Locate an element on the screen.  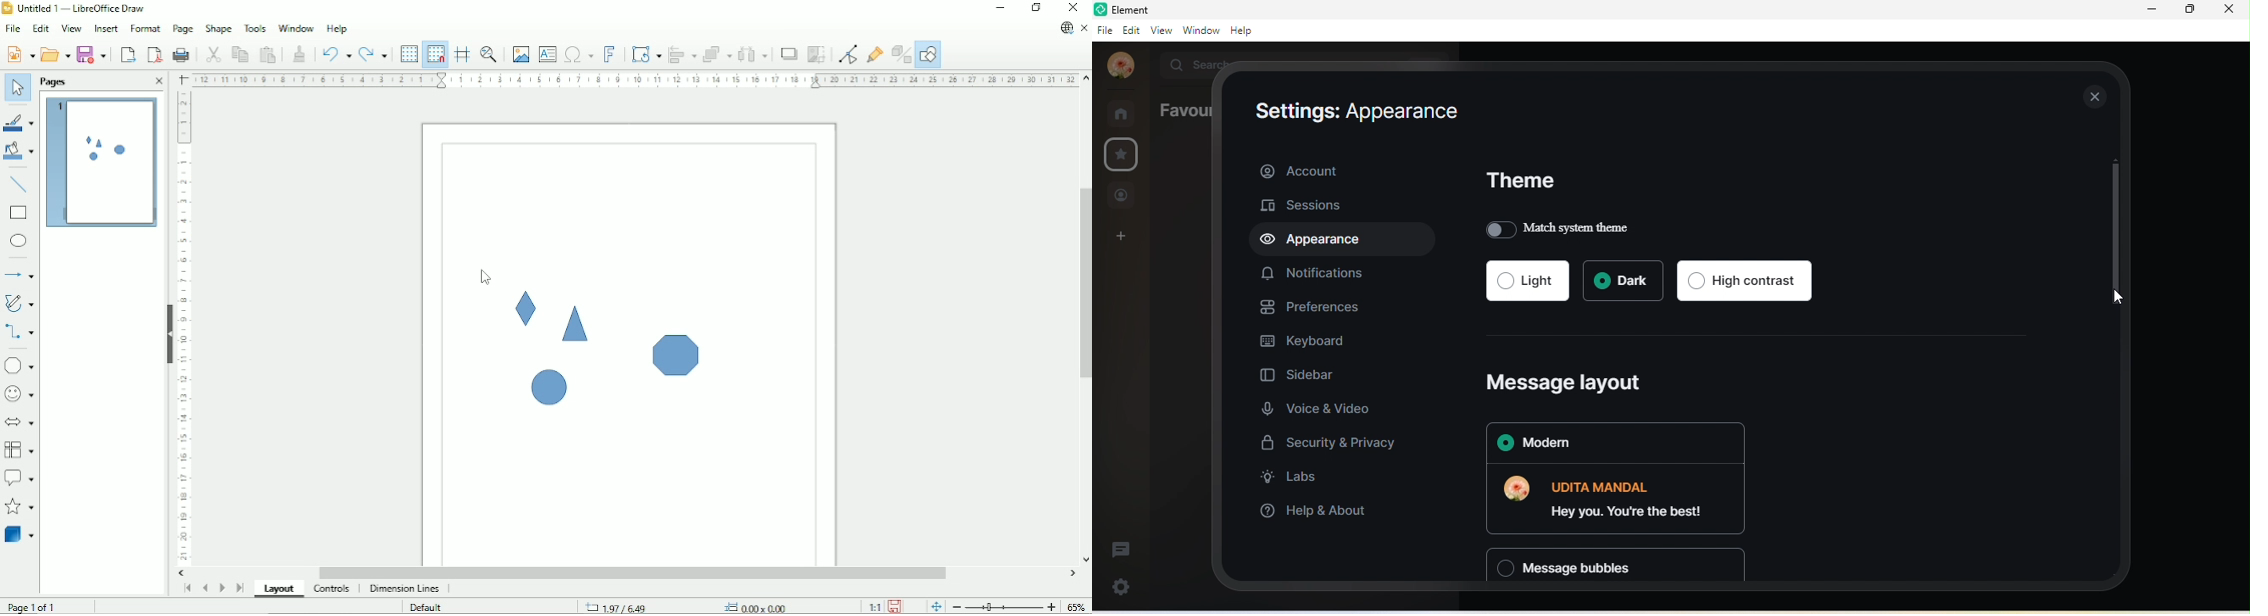
Preview is located at coordinates (101, 164).